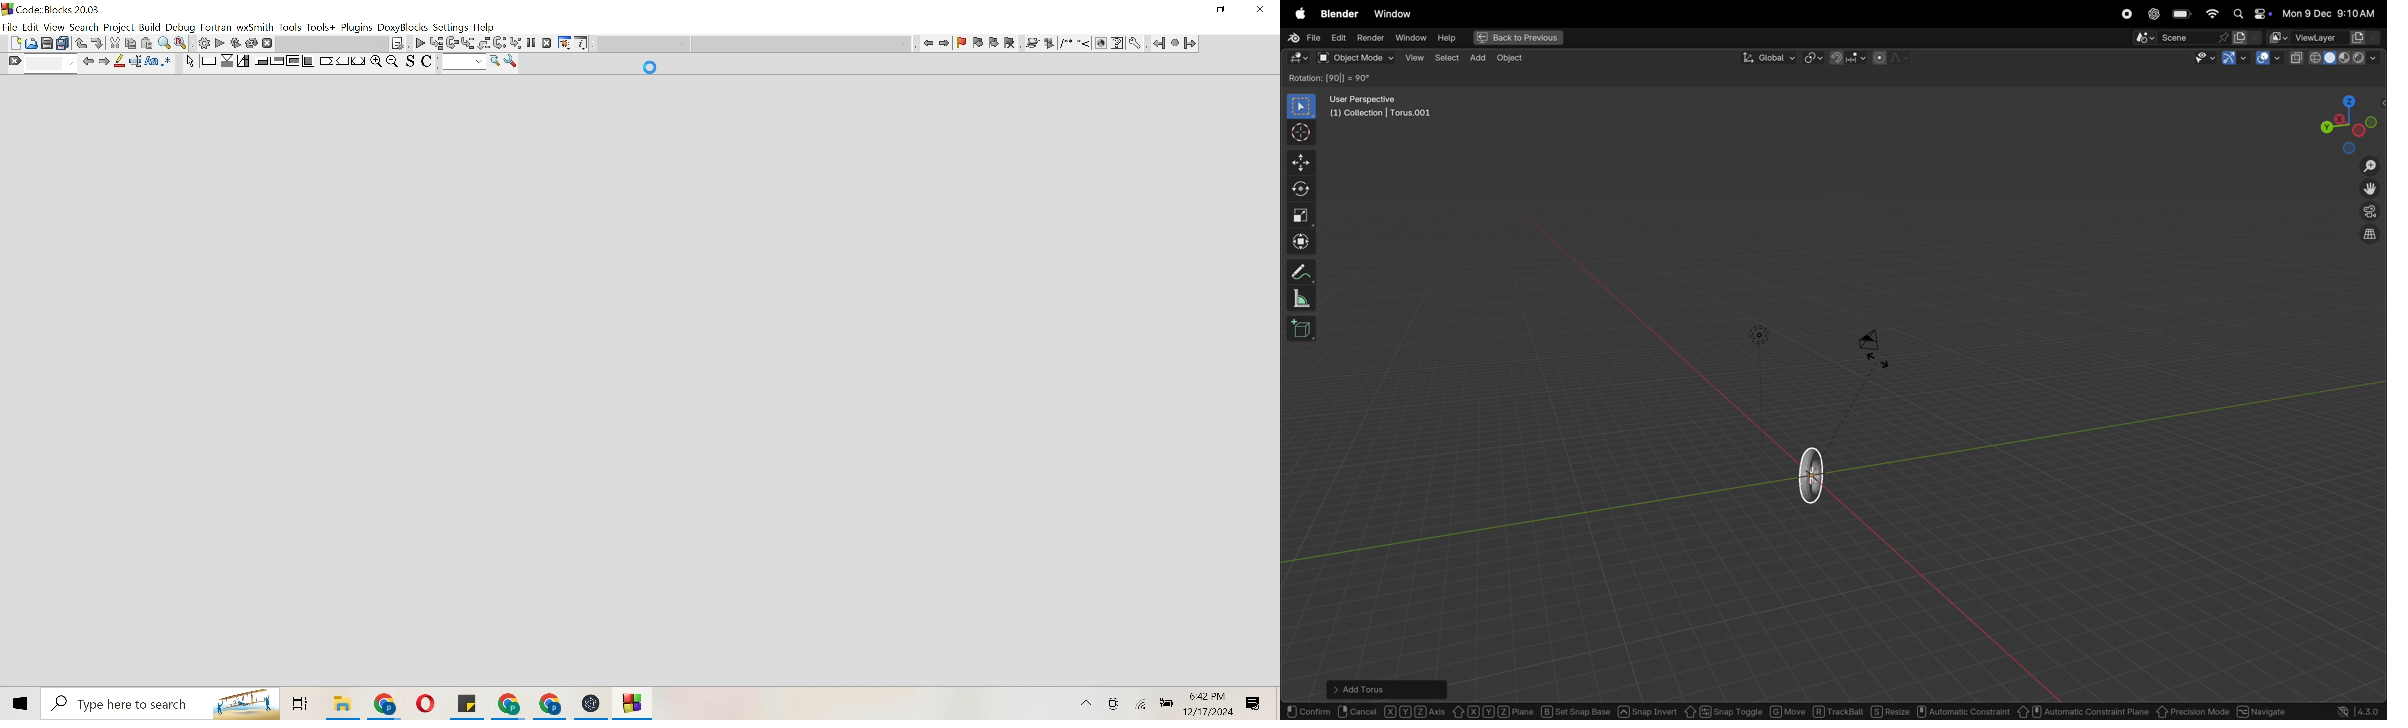  Describe the element at coordinates (376, 61) in the screenshot. I see `Zoom in` at that location.